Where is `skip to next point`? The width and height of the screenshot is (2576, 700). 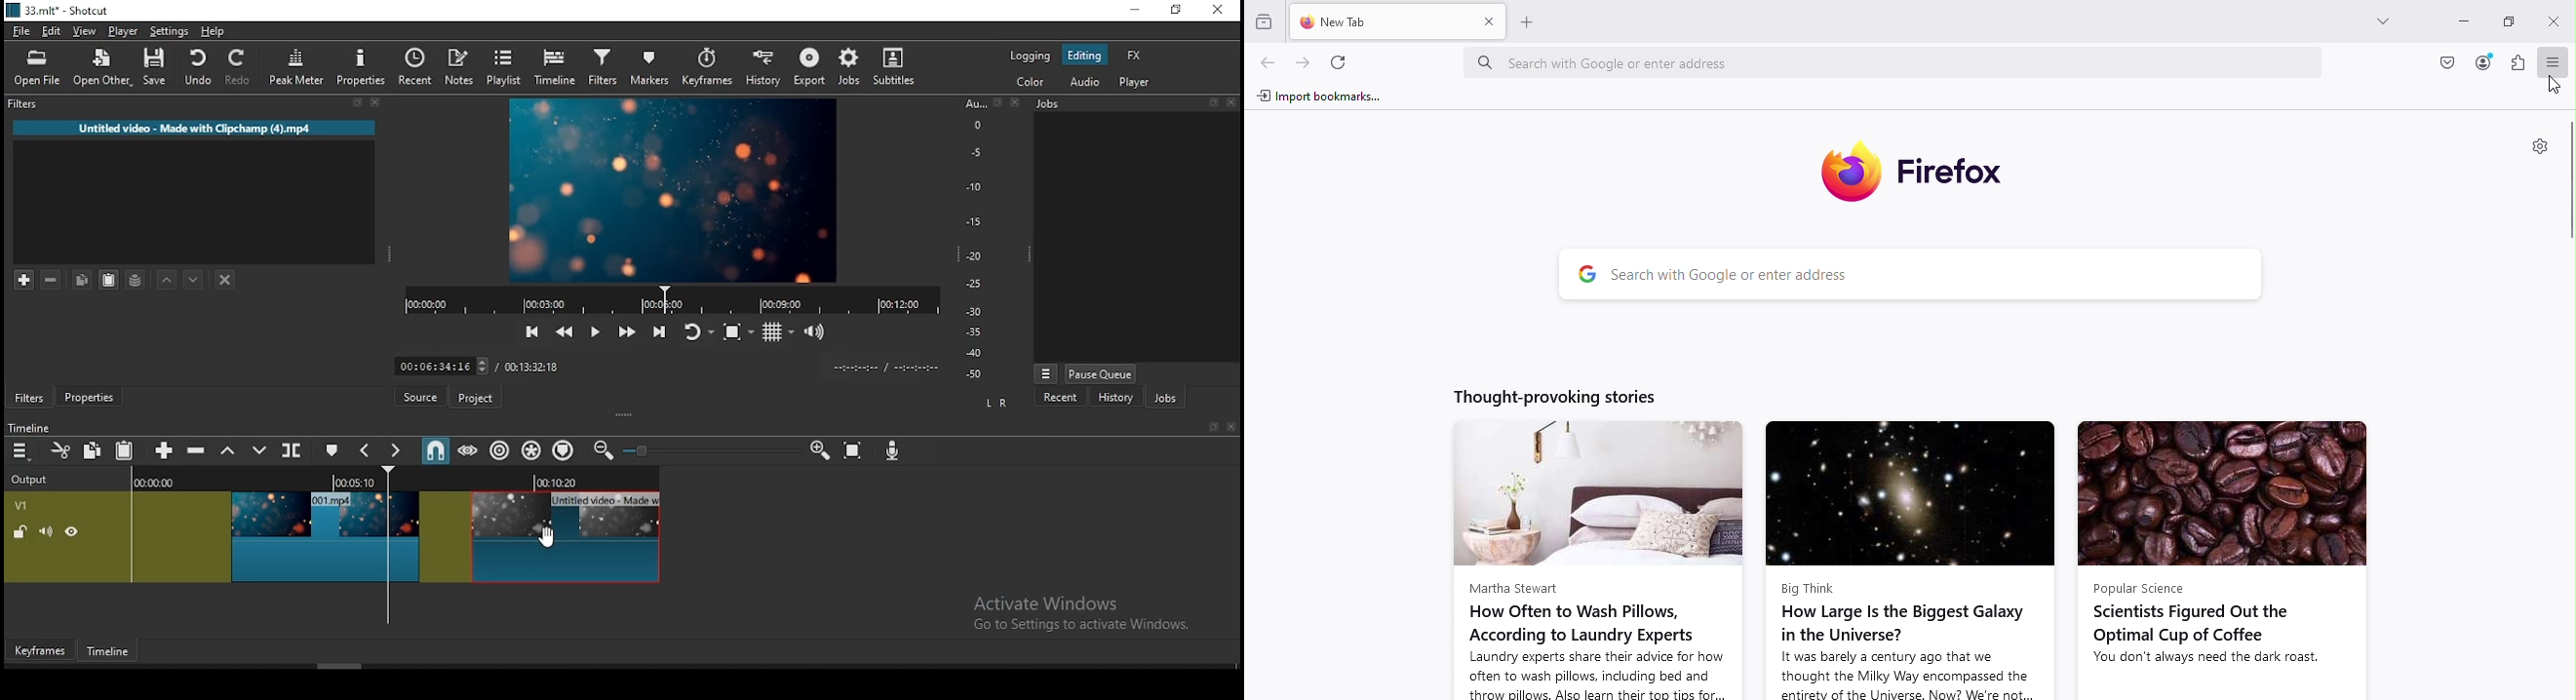 skip to next point is located at coordinates (656, 332).